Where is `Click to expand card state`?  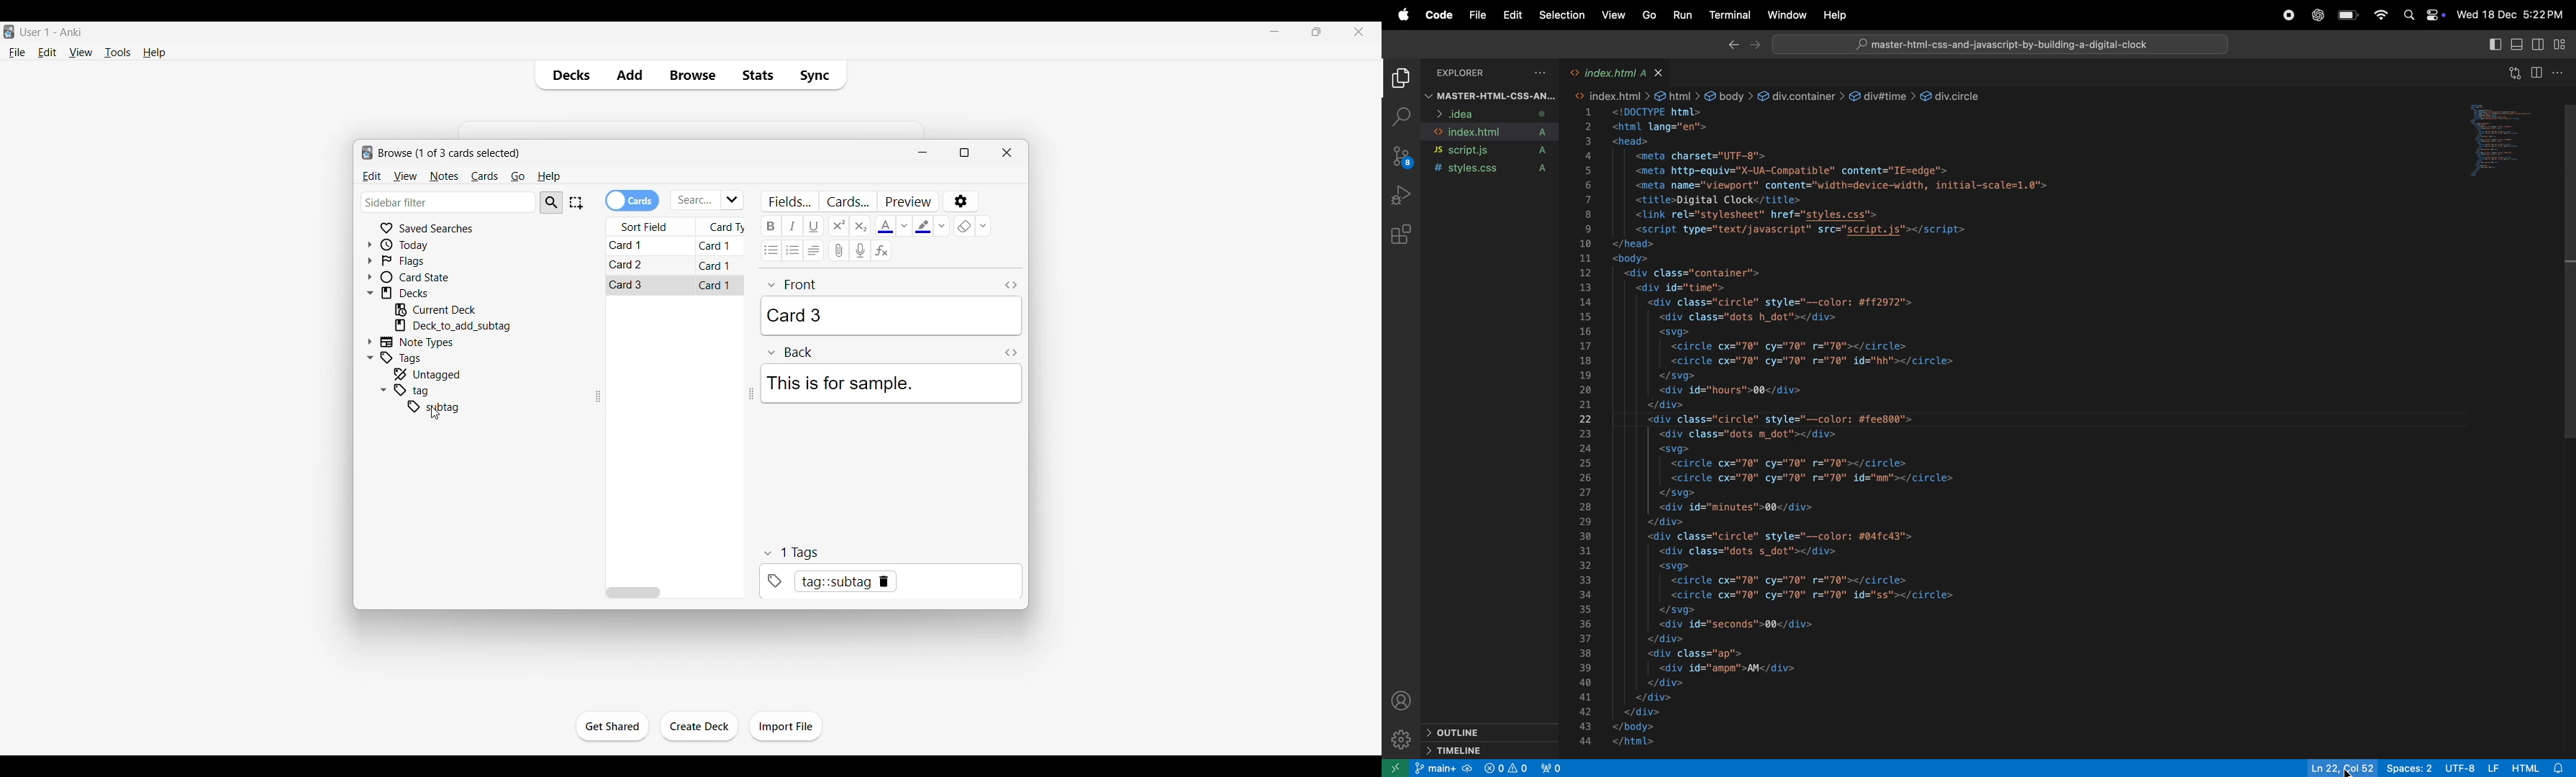 Click to expand card state is located at coordinates (370, 277).